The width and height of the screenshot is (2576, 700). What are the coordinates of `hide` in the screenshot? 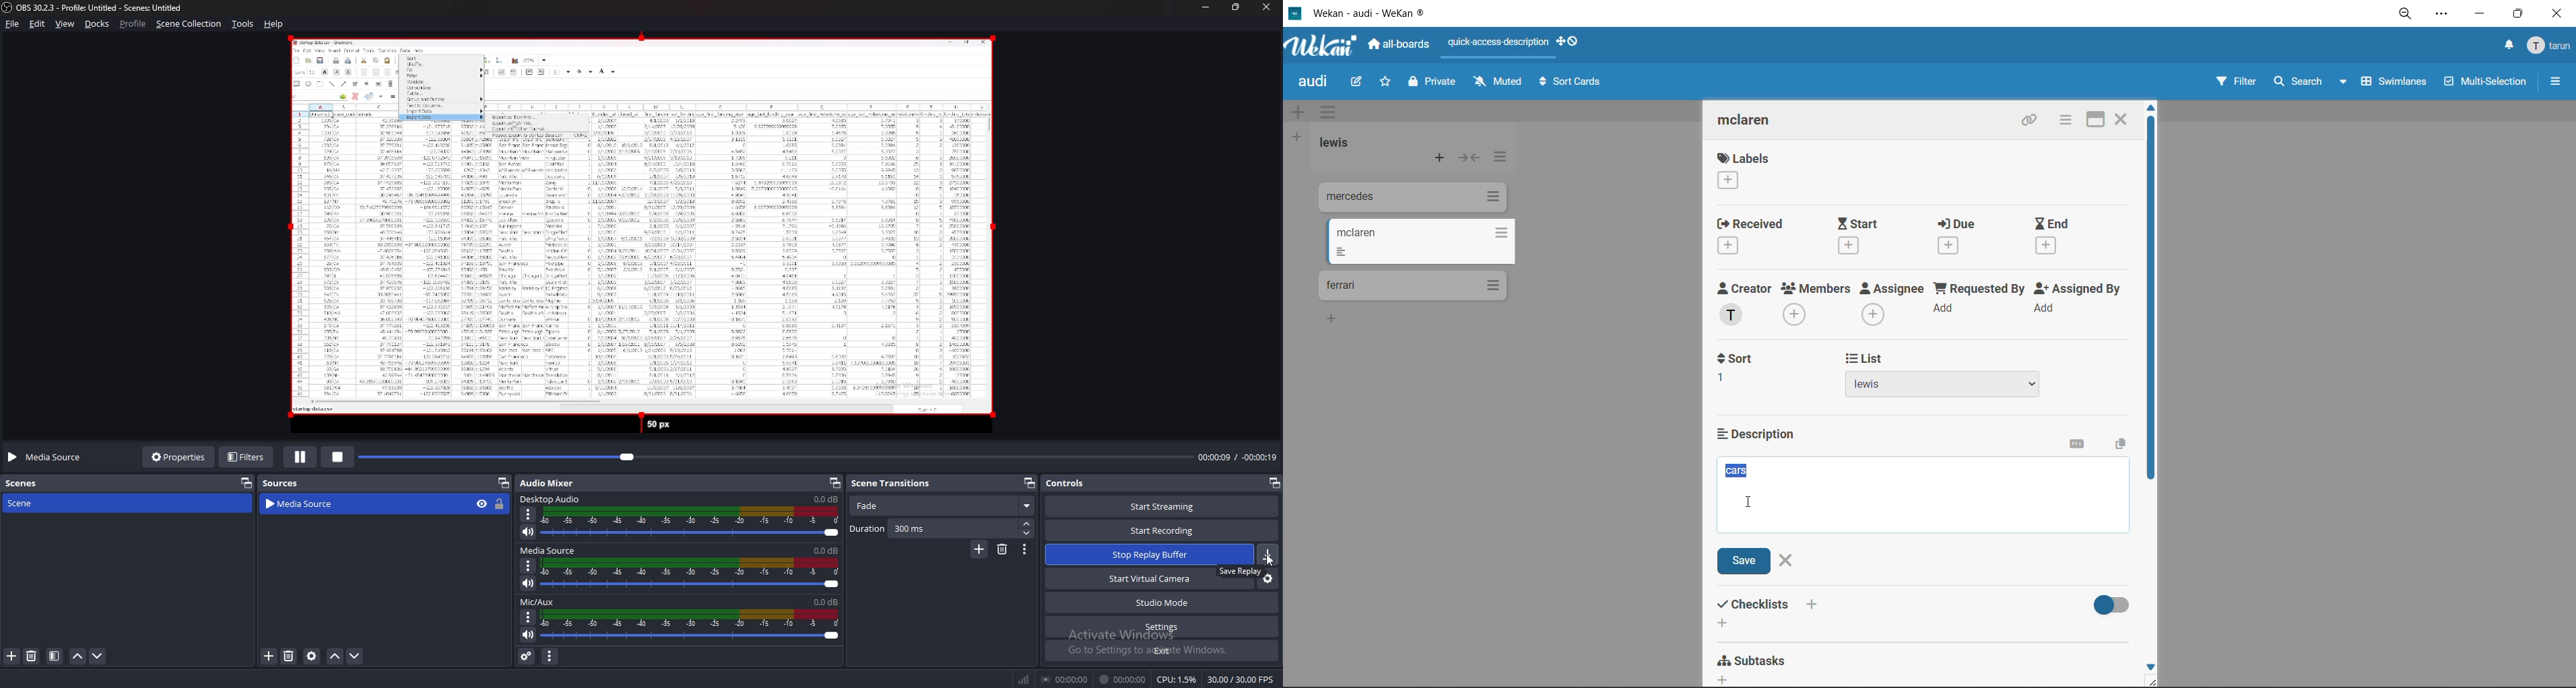 It's located at (482, 504).